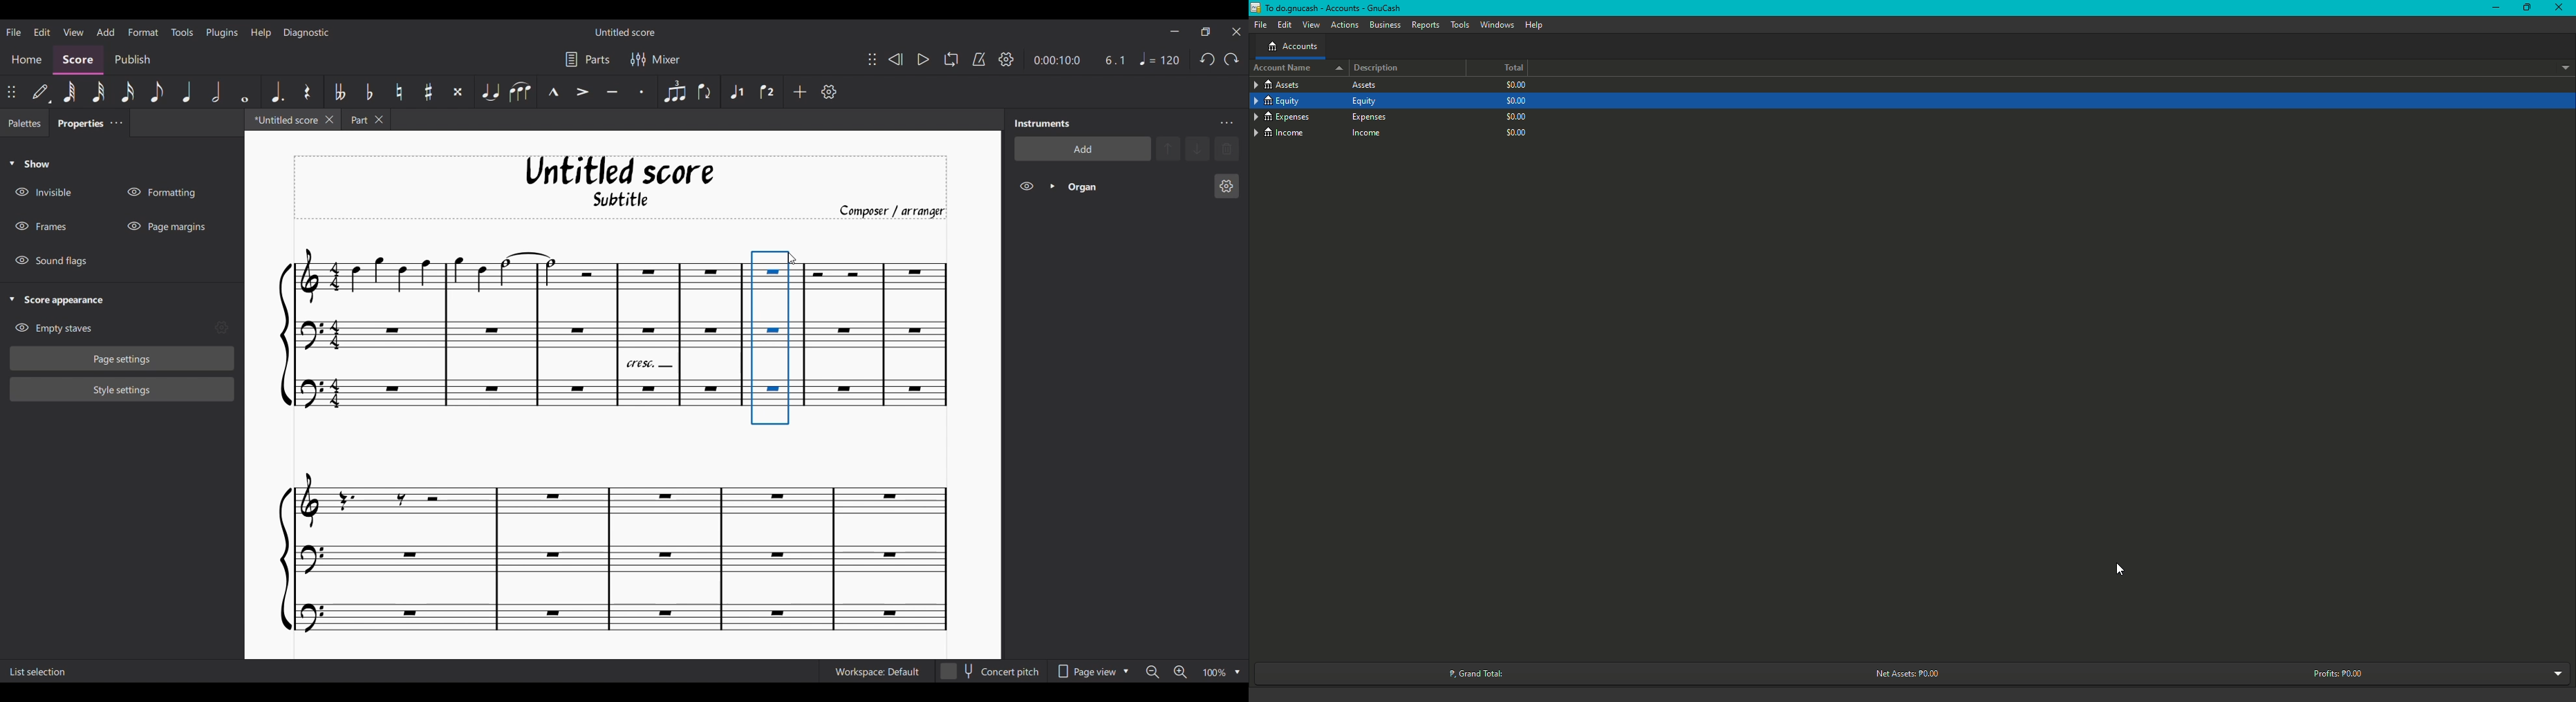  Describe the element at coordinates (1283, 24) in the screenshot. I see `Edit` at that location.